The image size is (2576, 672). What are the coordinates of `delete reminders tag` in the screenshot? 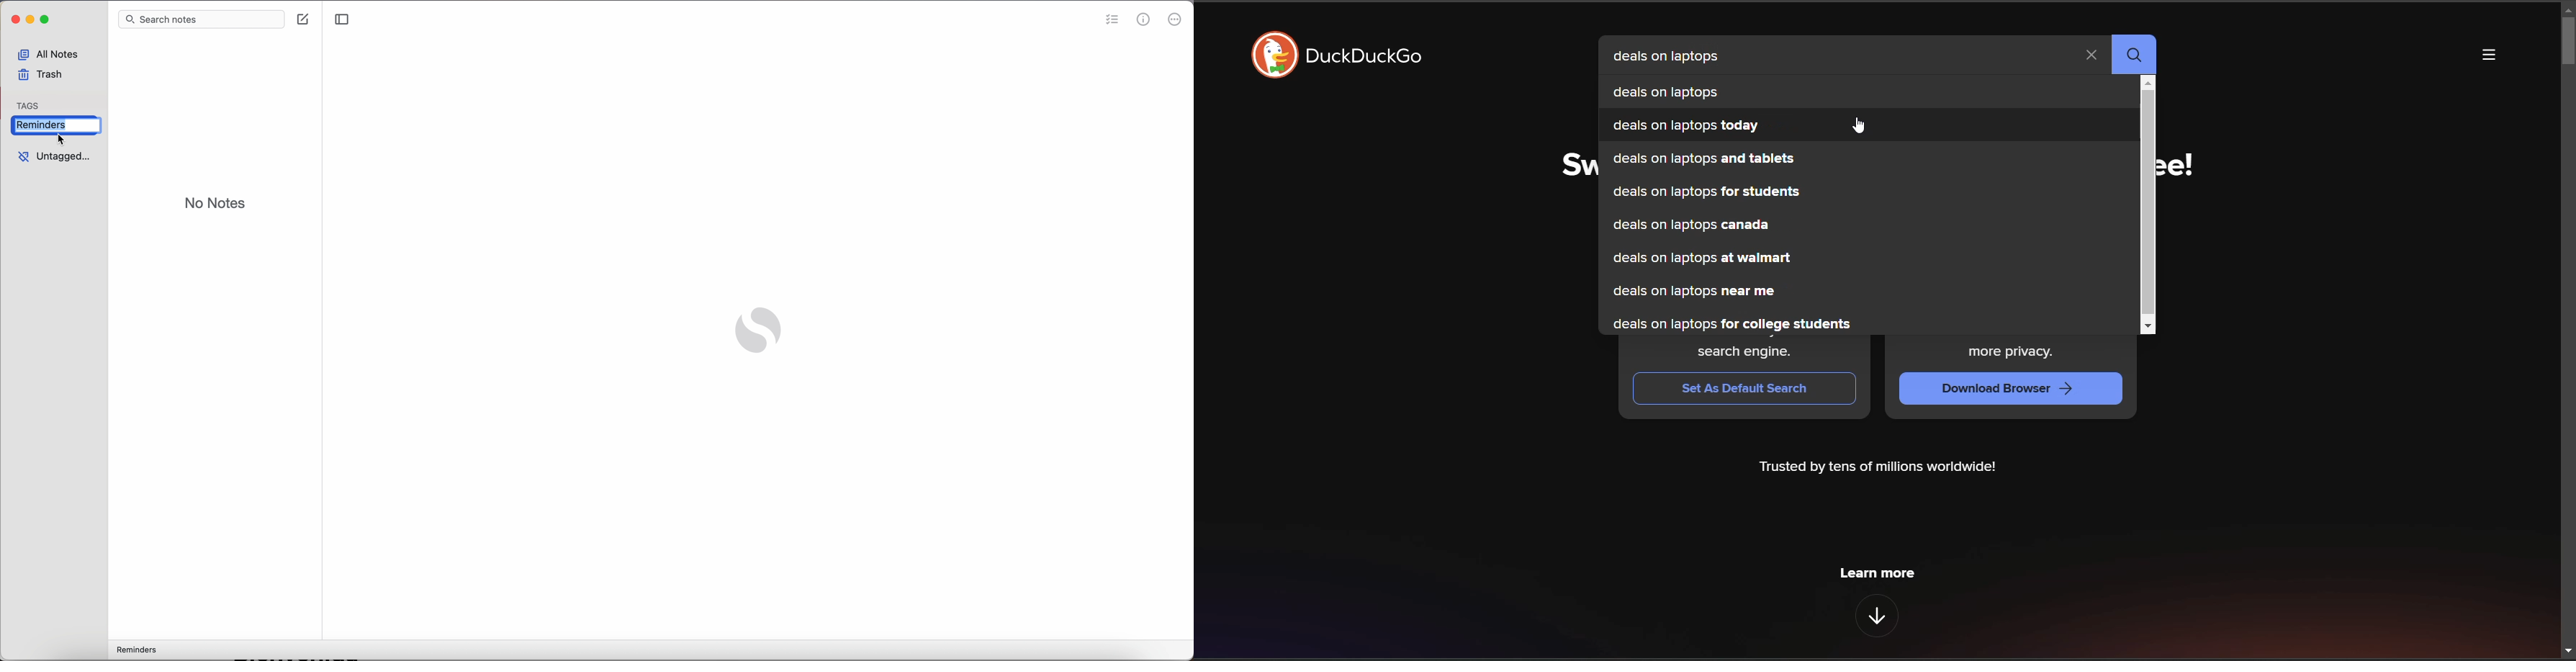 It's located at (41, 124).